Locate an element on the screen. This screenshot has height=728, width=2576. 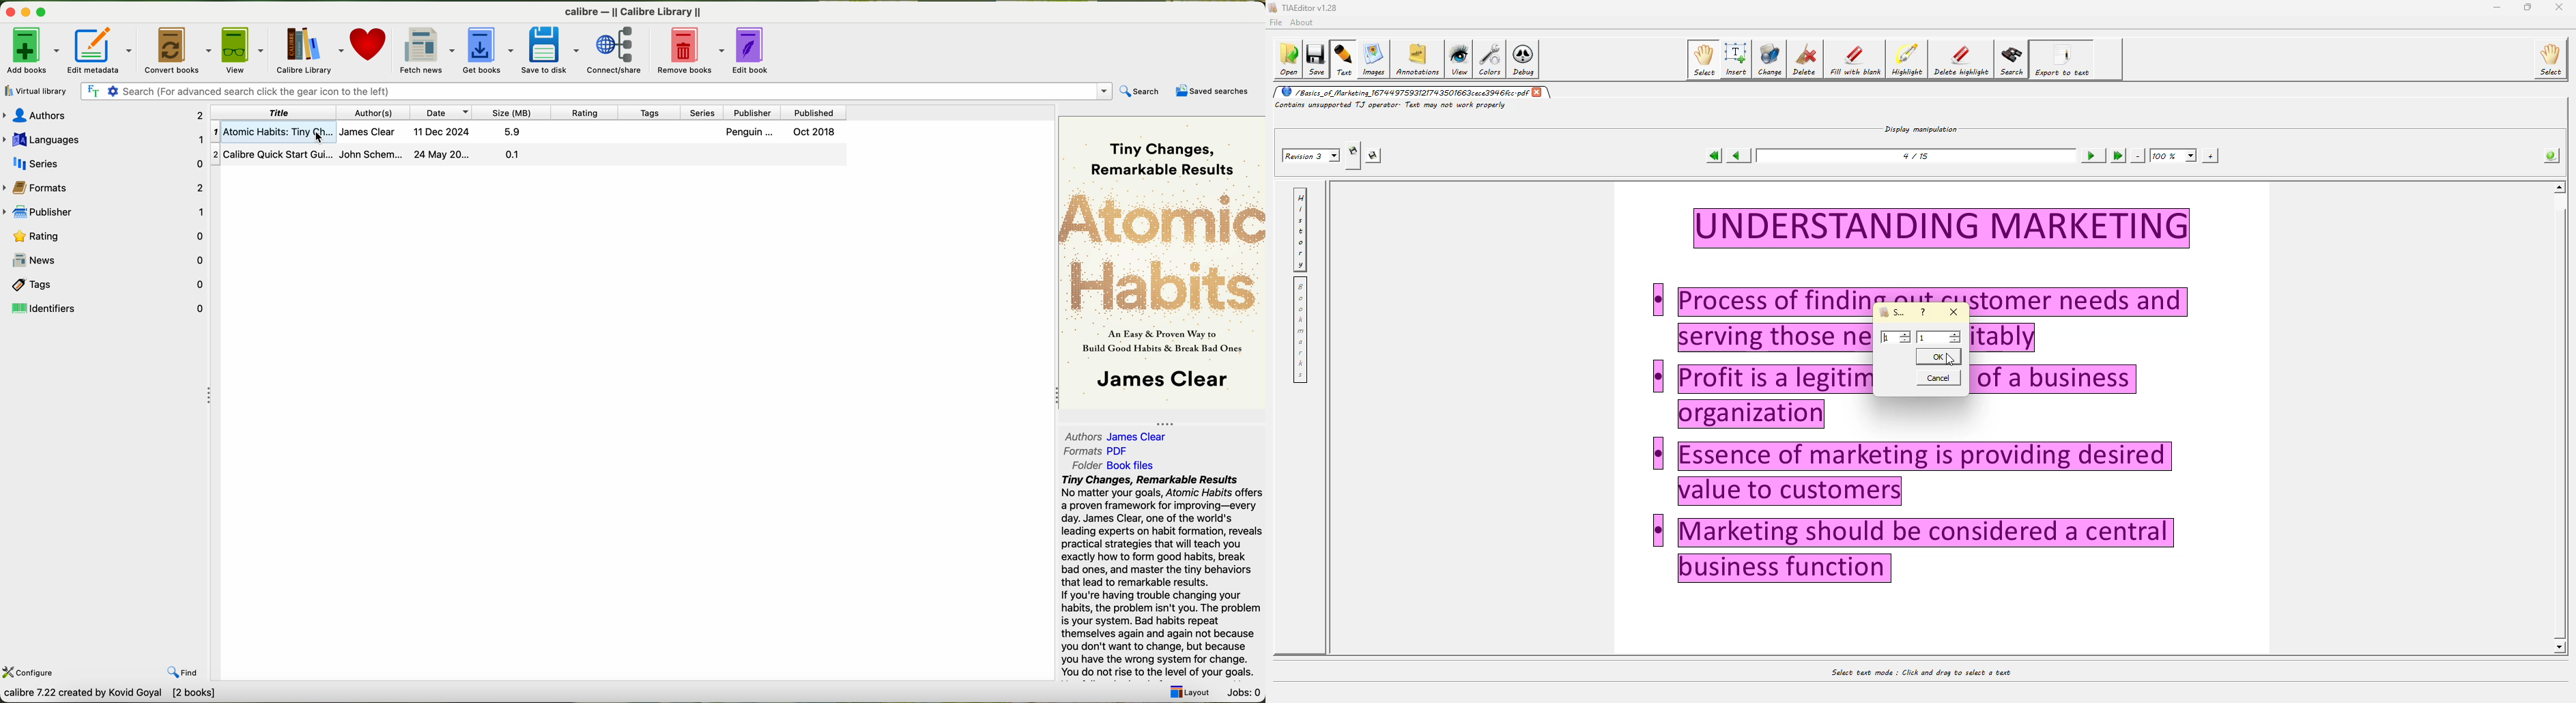
data is located at coordinates (114, 694).